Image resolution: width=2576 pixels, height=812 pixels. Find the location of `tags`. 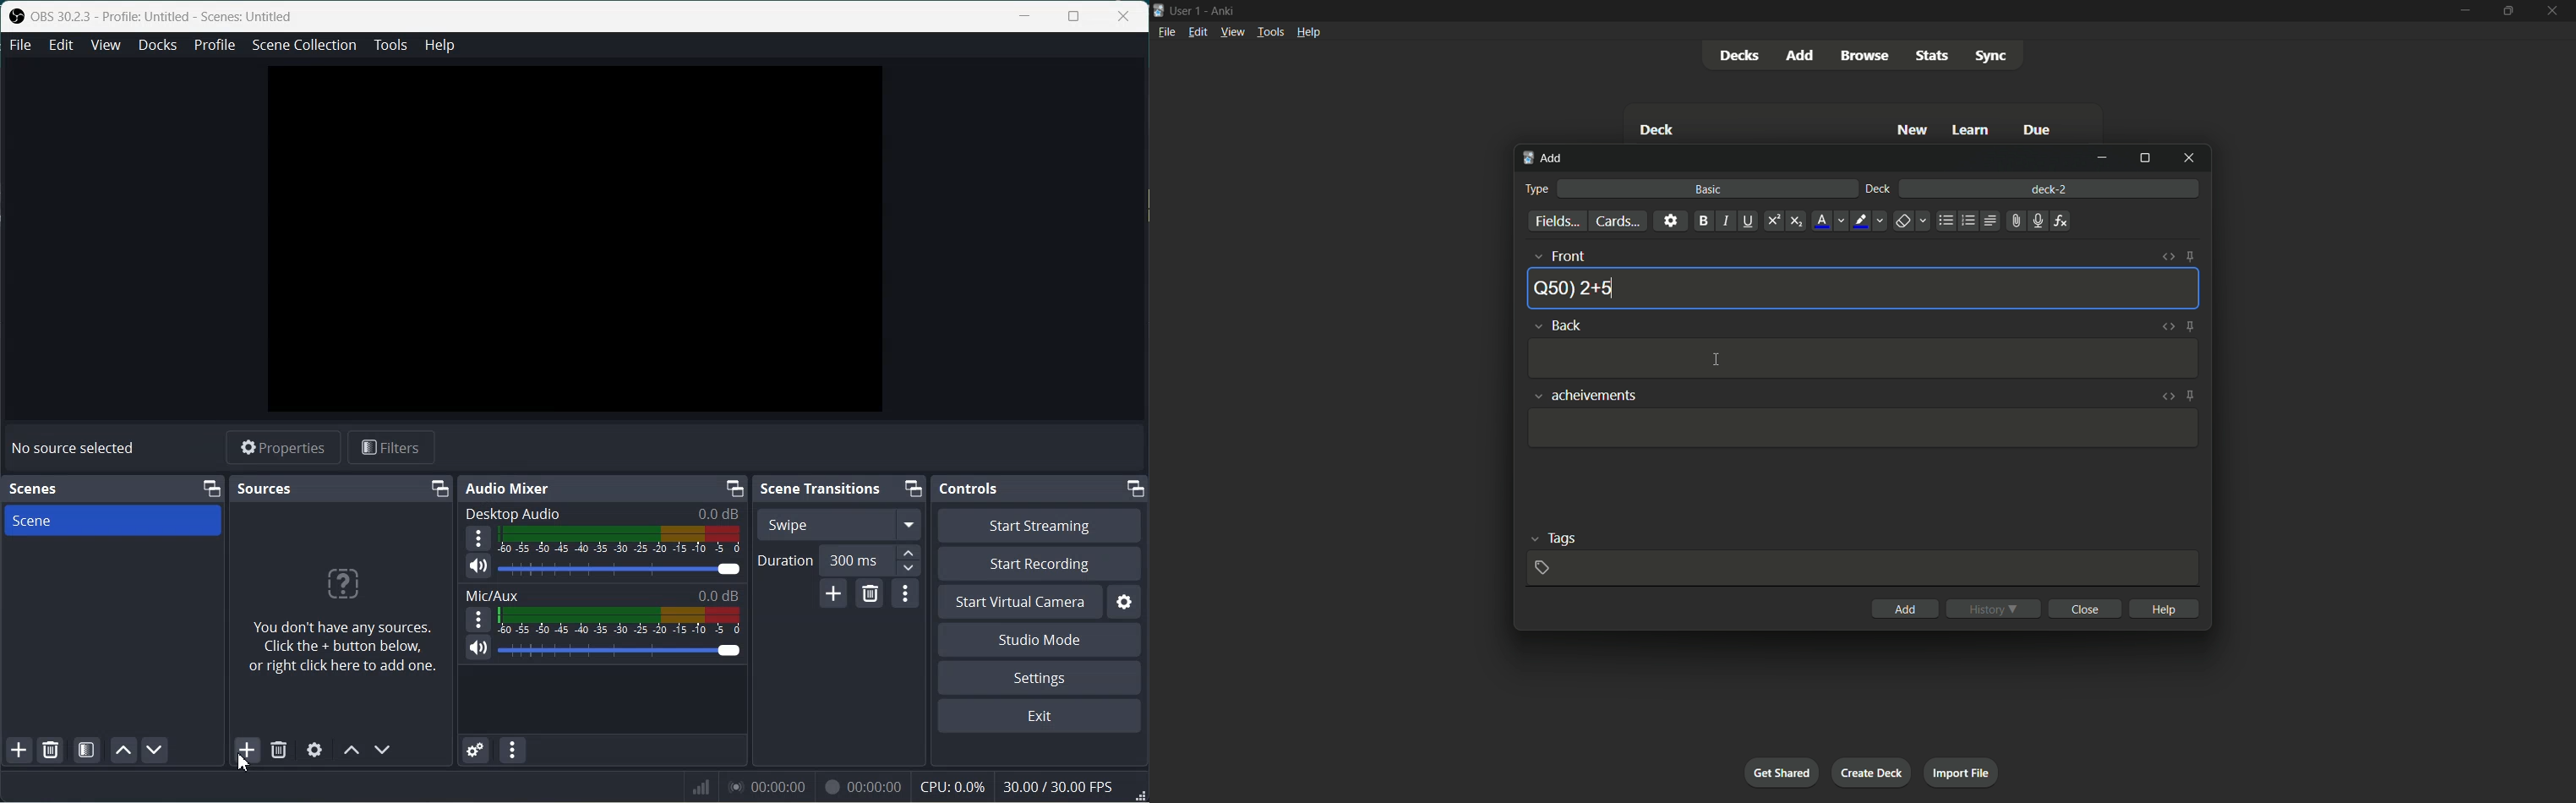

tags is located at coordinates (1555, 538).